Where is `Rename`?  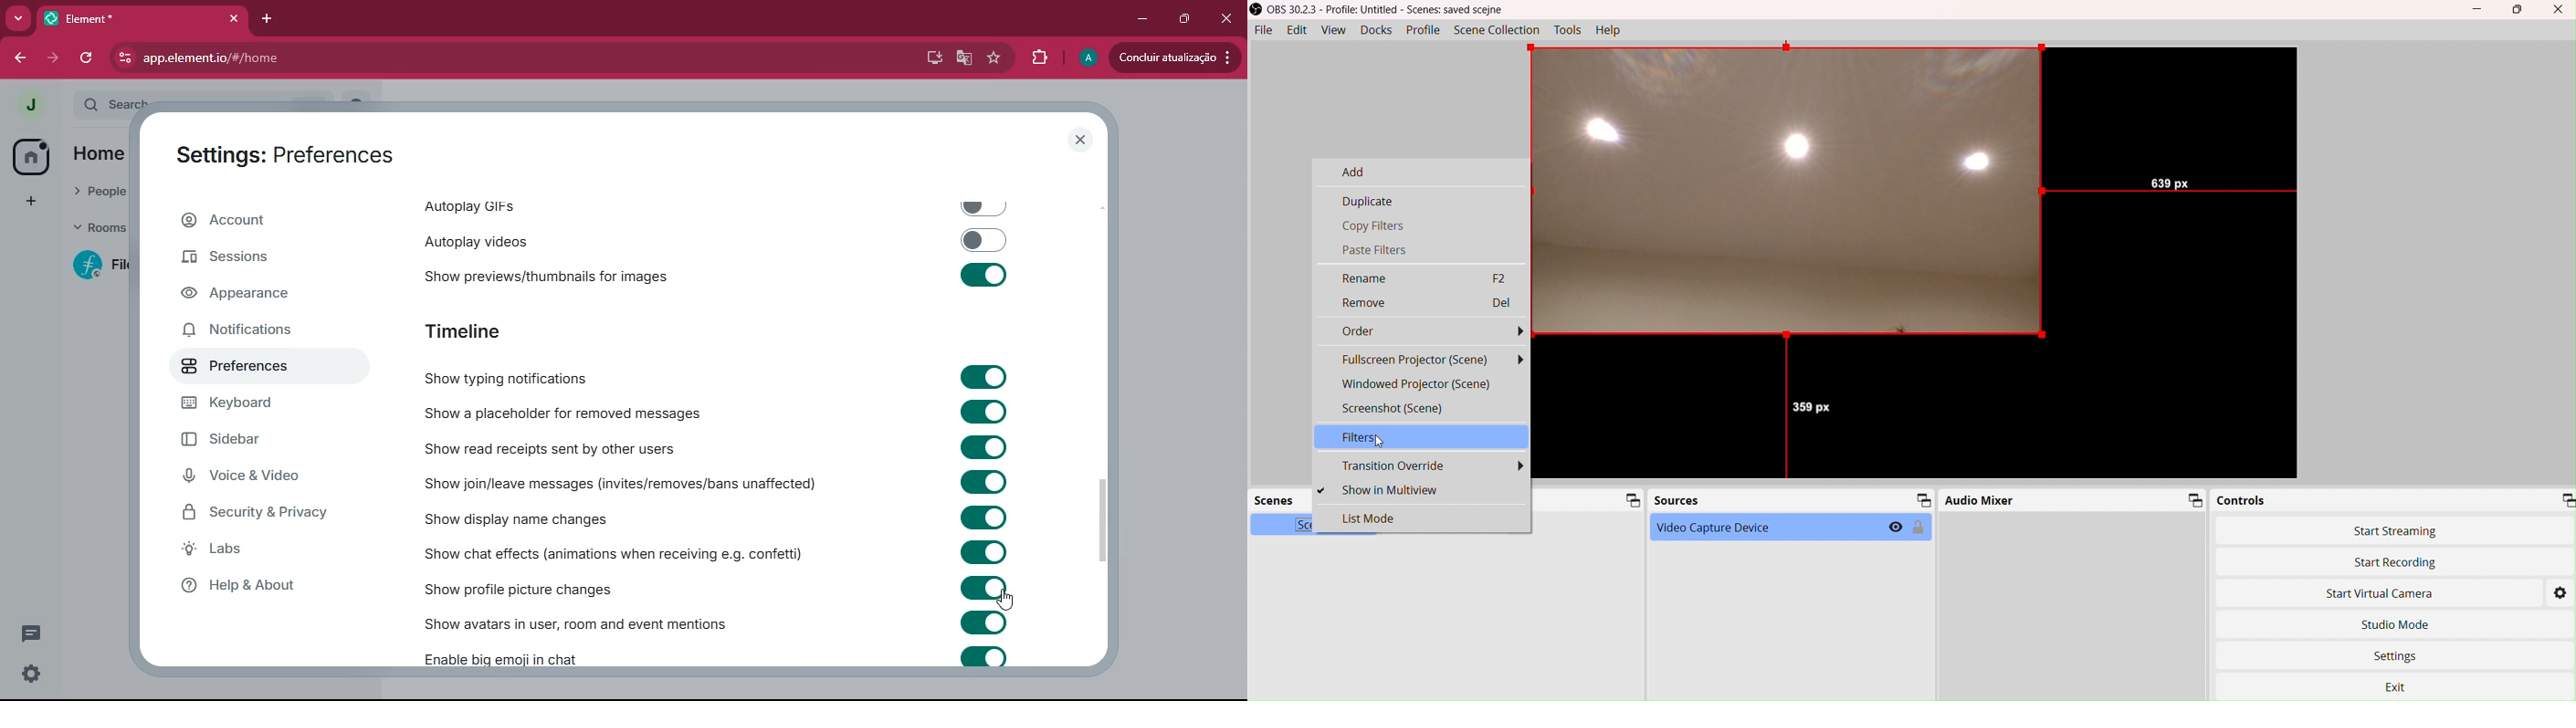 Rename is located at coordinates (1425, 281).